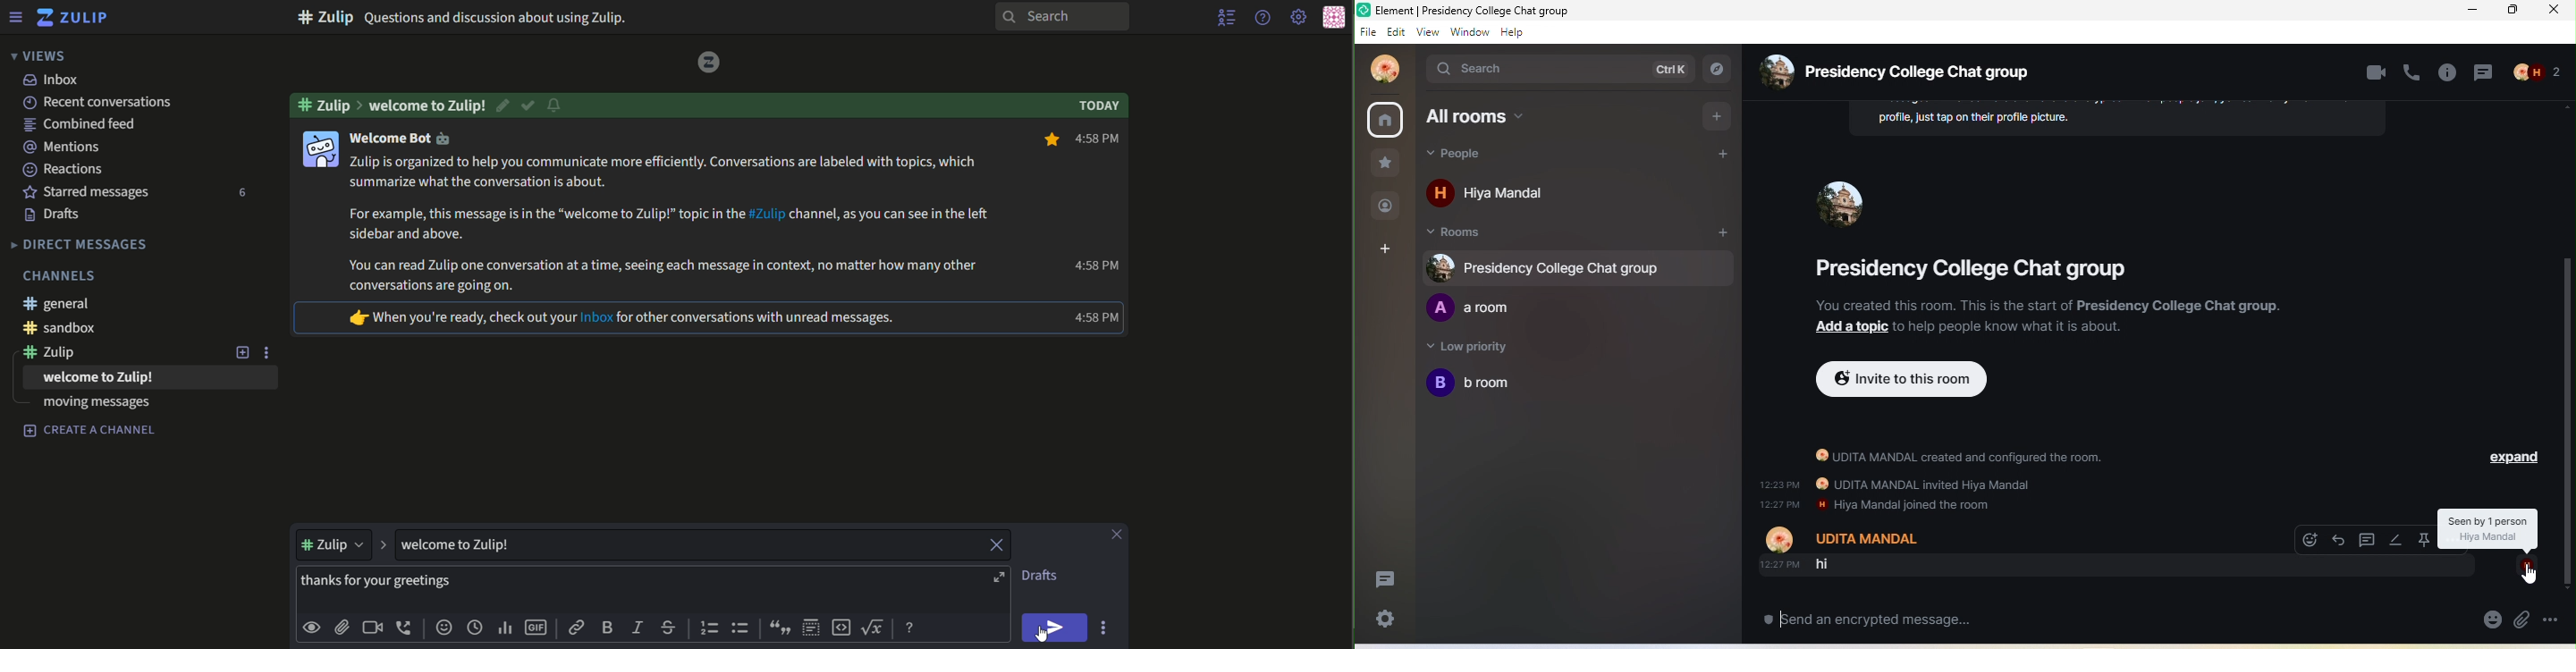 The image size is (2576, 672). What do you see at coordinates (1097, 267) in the screenshot?
I see `text` at bounding box center [1097, 267].